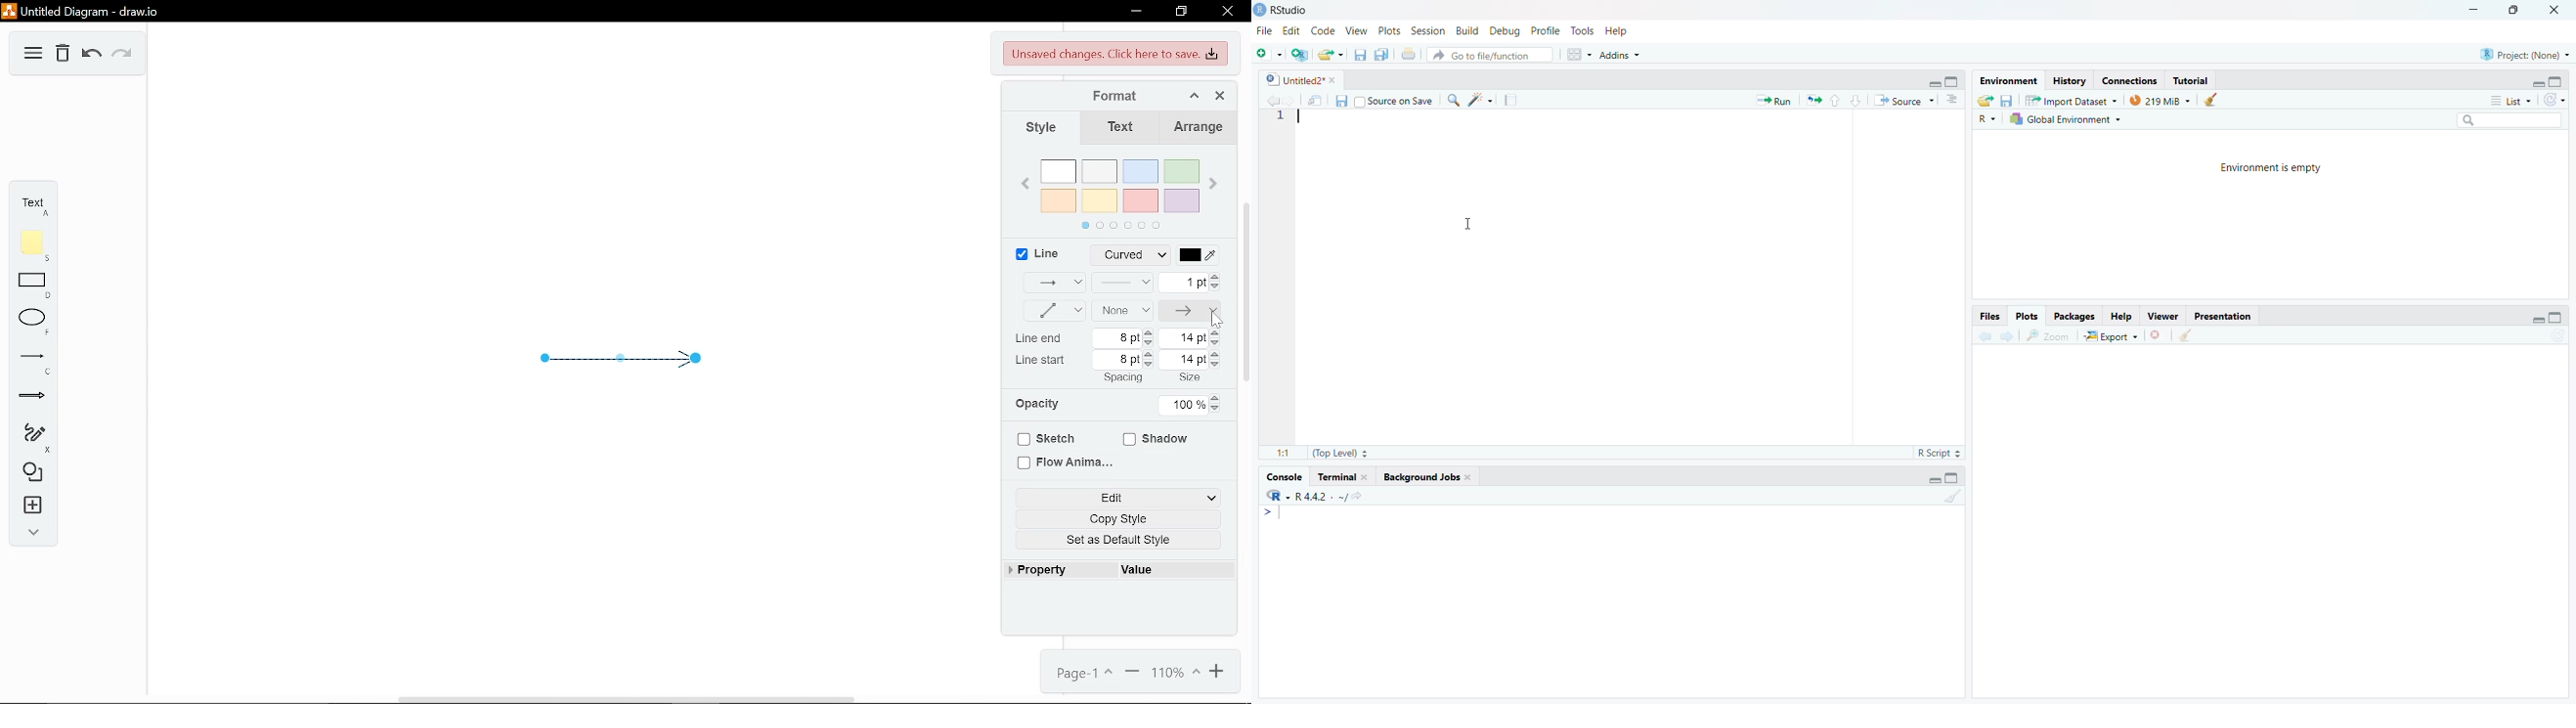 This screenshot has height=728, width=2576. I want to click on Full Height, so click(2556, 81).